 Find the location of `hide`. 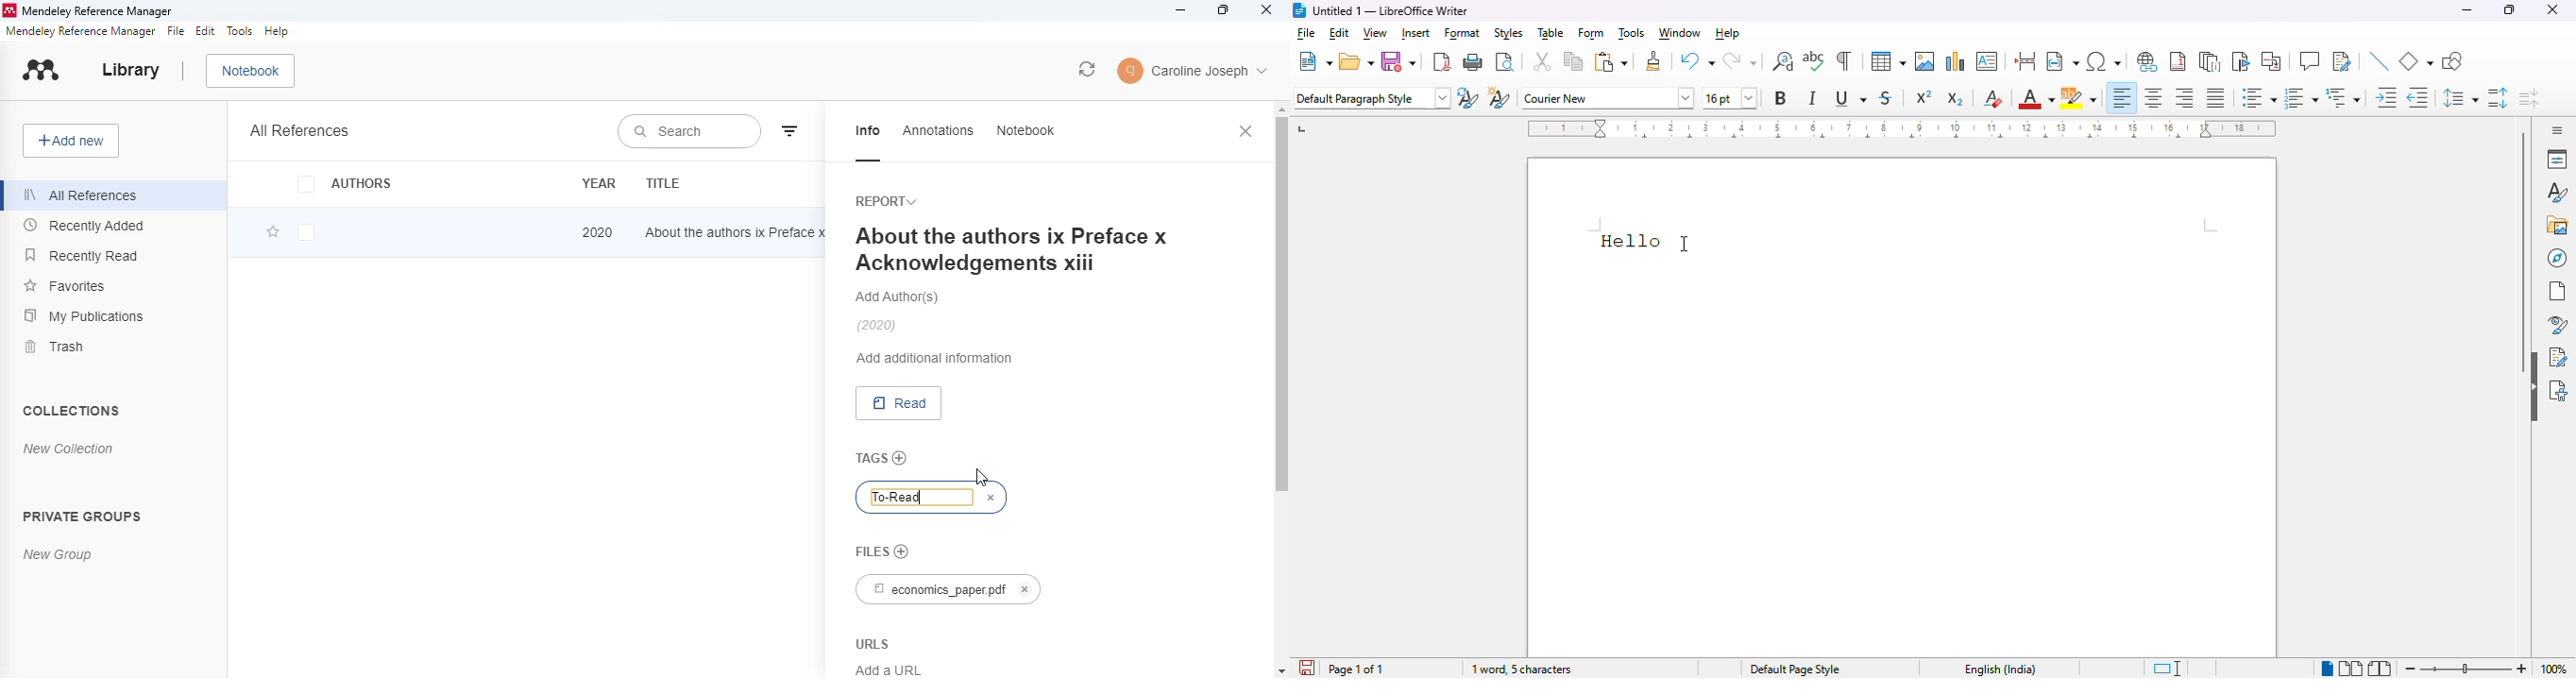

hide is located at coordinates (2533, 387).